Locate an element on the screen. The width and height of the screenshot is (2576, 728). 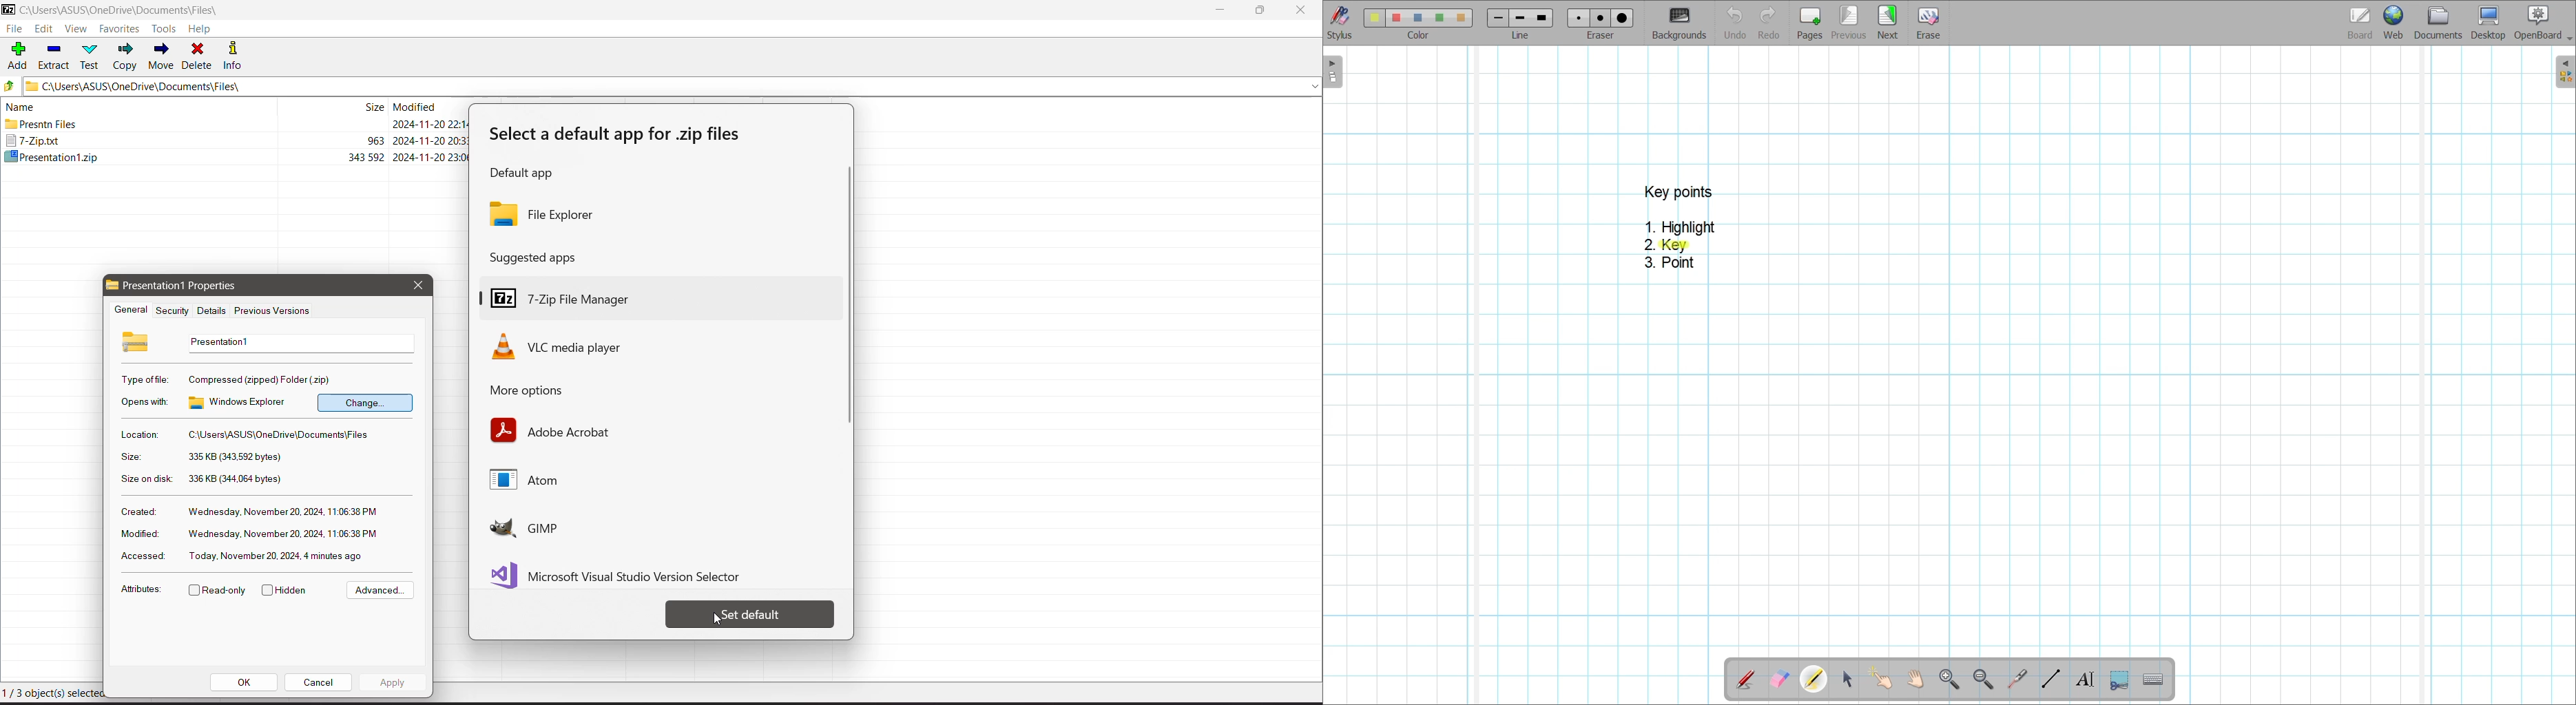
Move is located at coordinates (161, 56).